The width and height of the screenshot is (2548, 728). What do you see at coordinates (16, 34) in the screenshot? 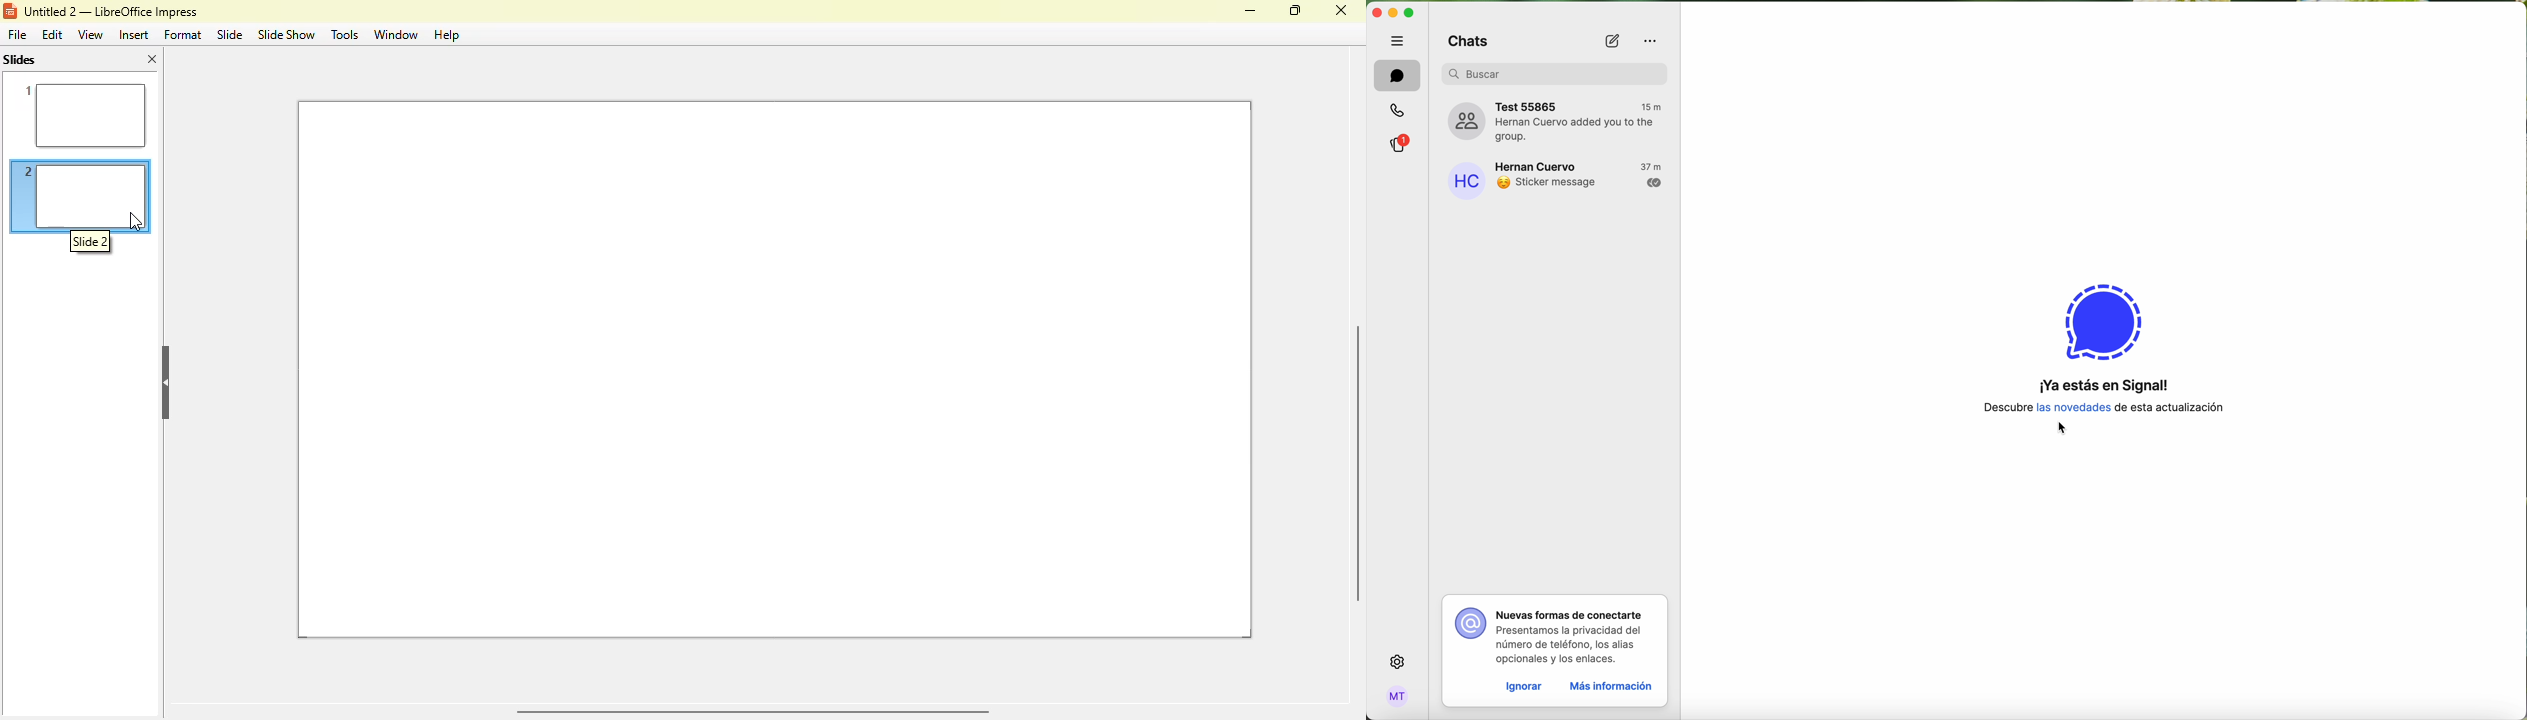
I see `file` at bounding box center [16, 34].